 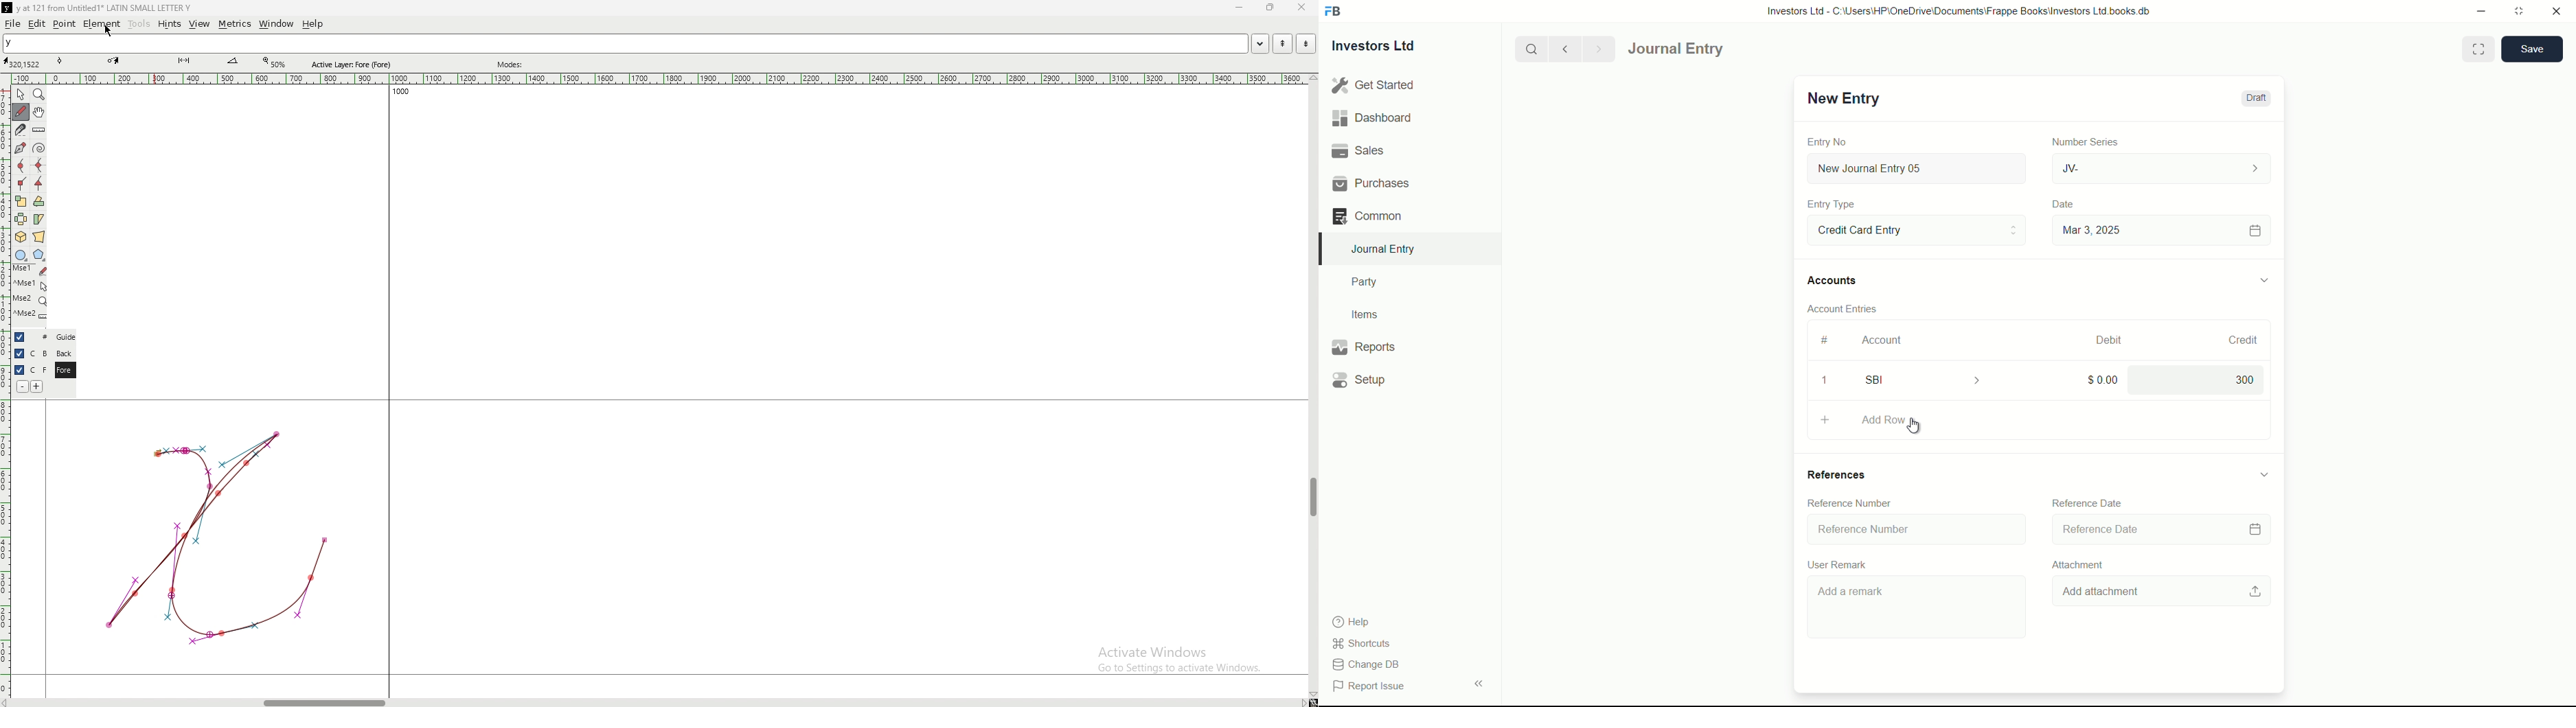 I want to click on search, so click(x=1530, y=48).